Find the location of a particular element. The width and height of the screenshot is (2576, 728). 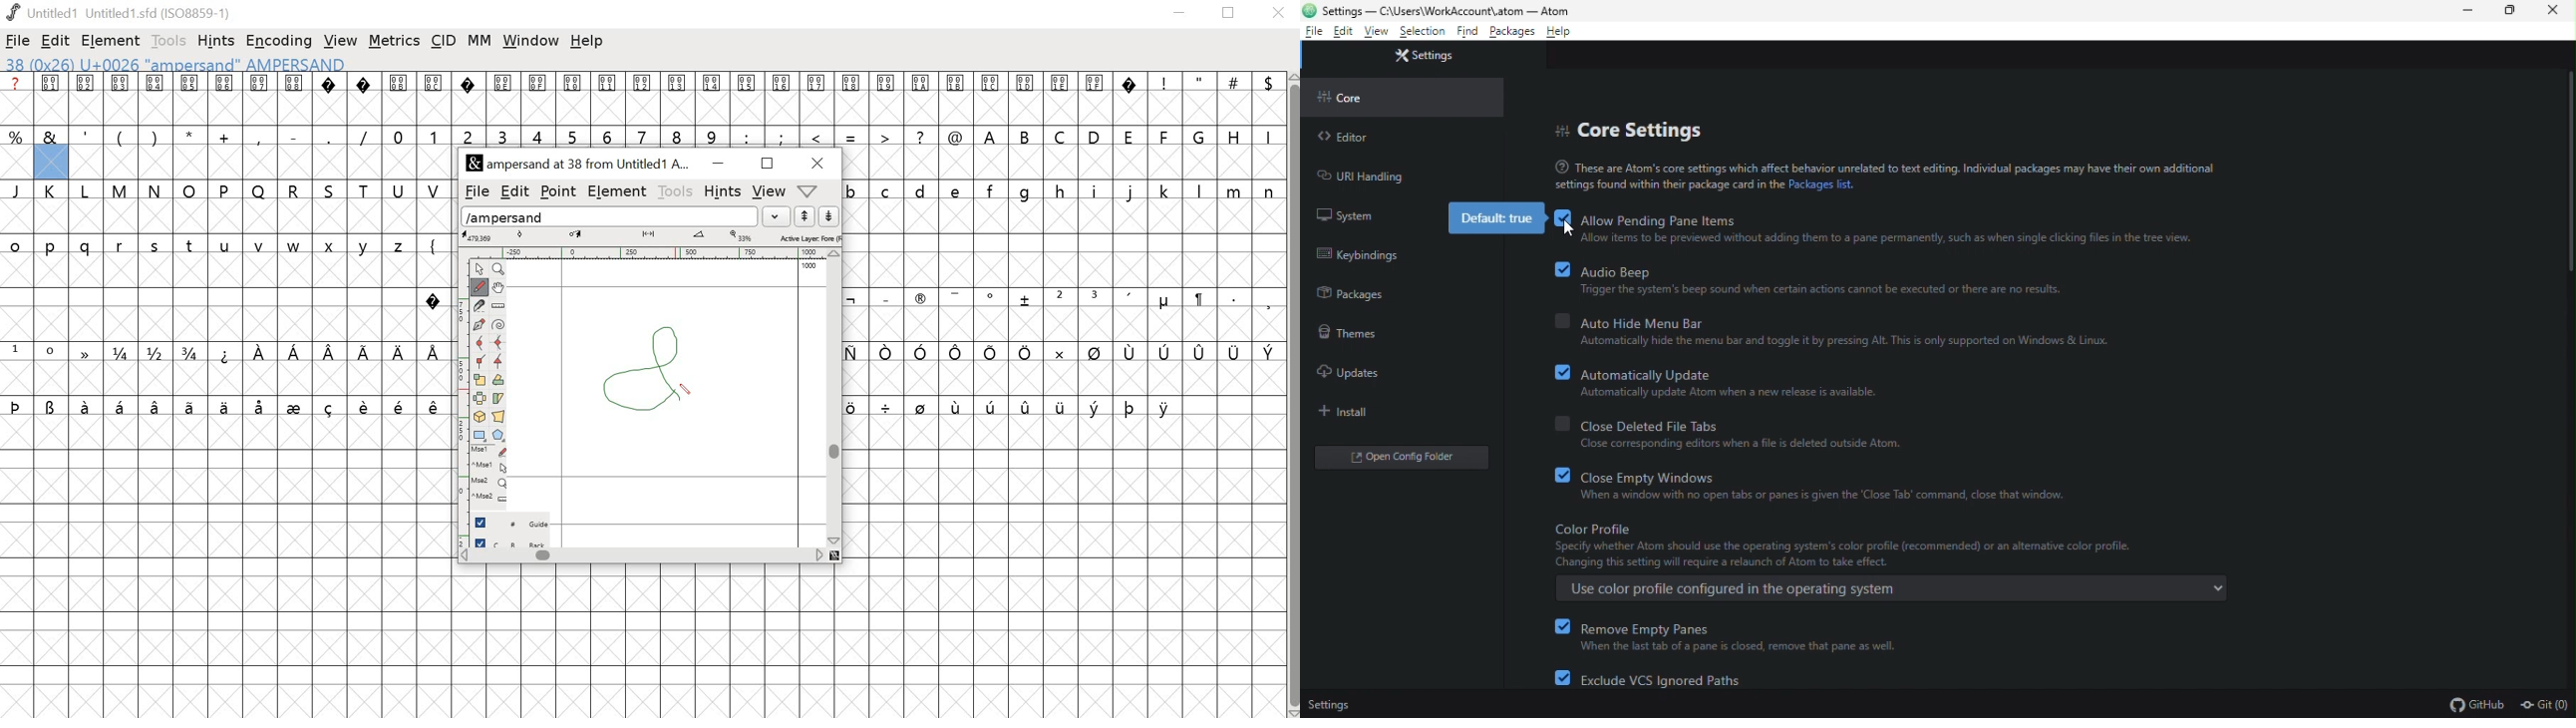

6 is located at coordinates (610, 135).